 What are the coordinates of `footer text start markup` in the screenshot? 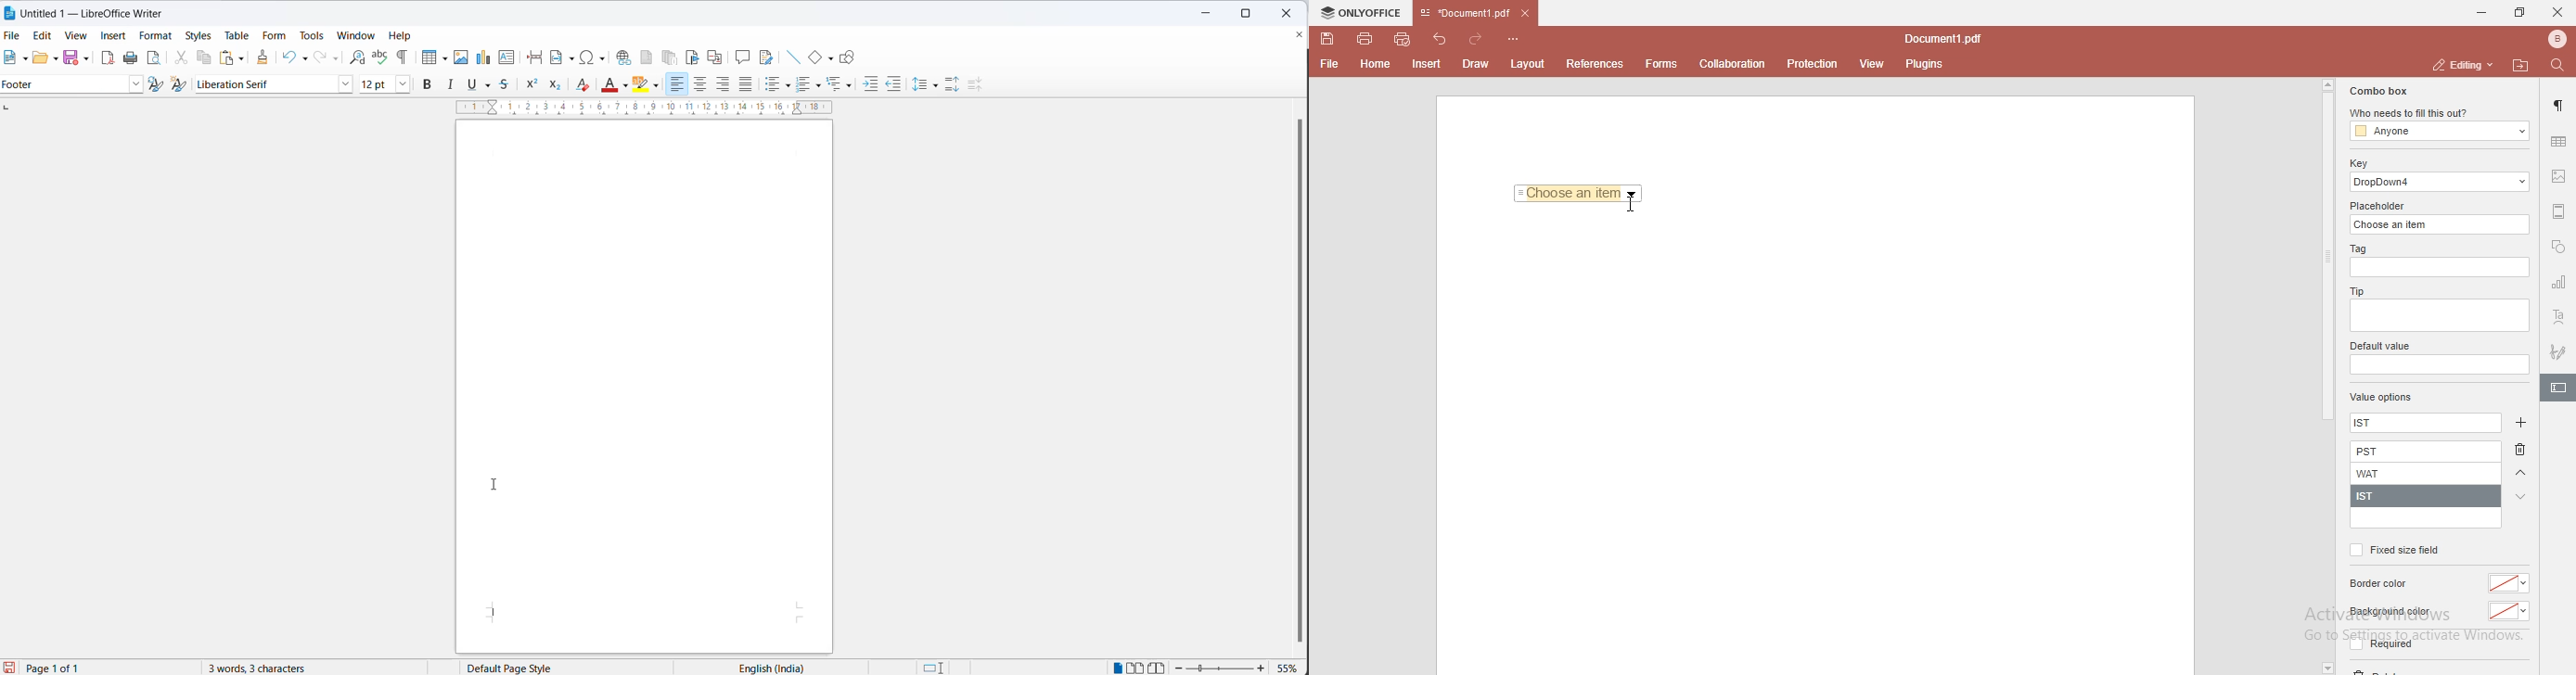 It's located at (495, 614).